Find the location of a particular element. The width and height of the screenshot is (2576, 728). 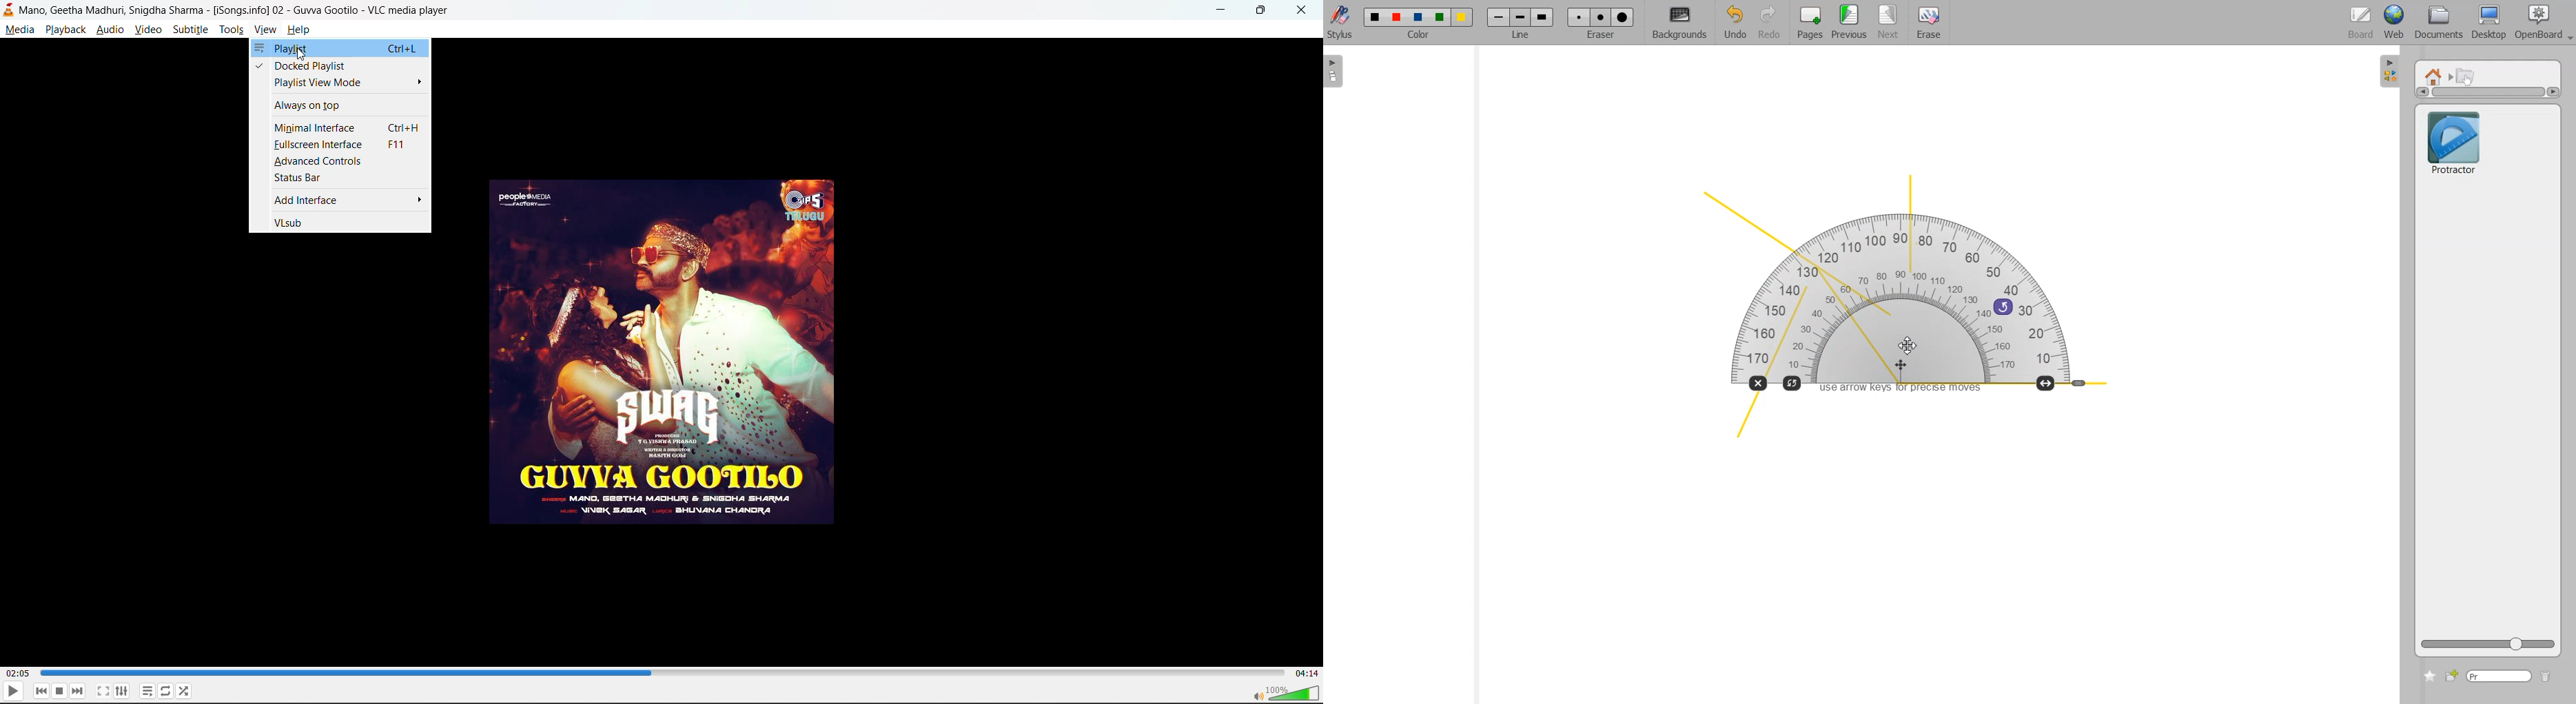

subtitle is located at coordinates (189, 29).